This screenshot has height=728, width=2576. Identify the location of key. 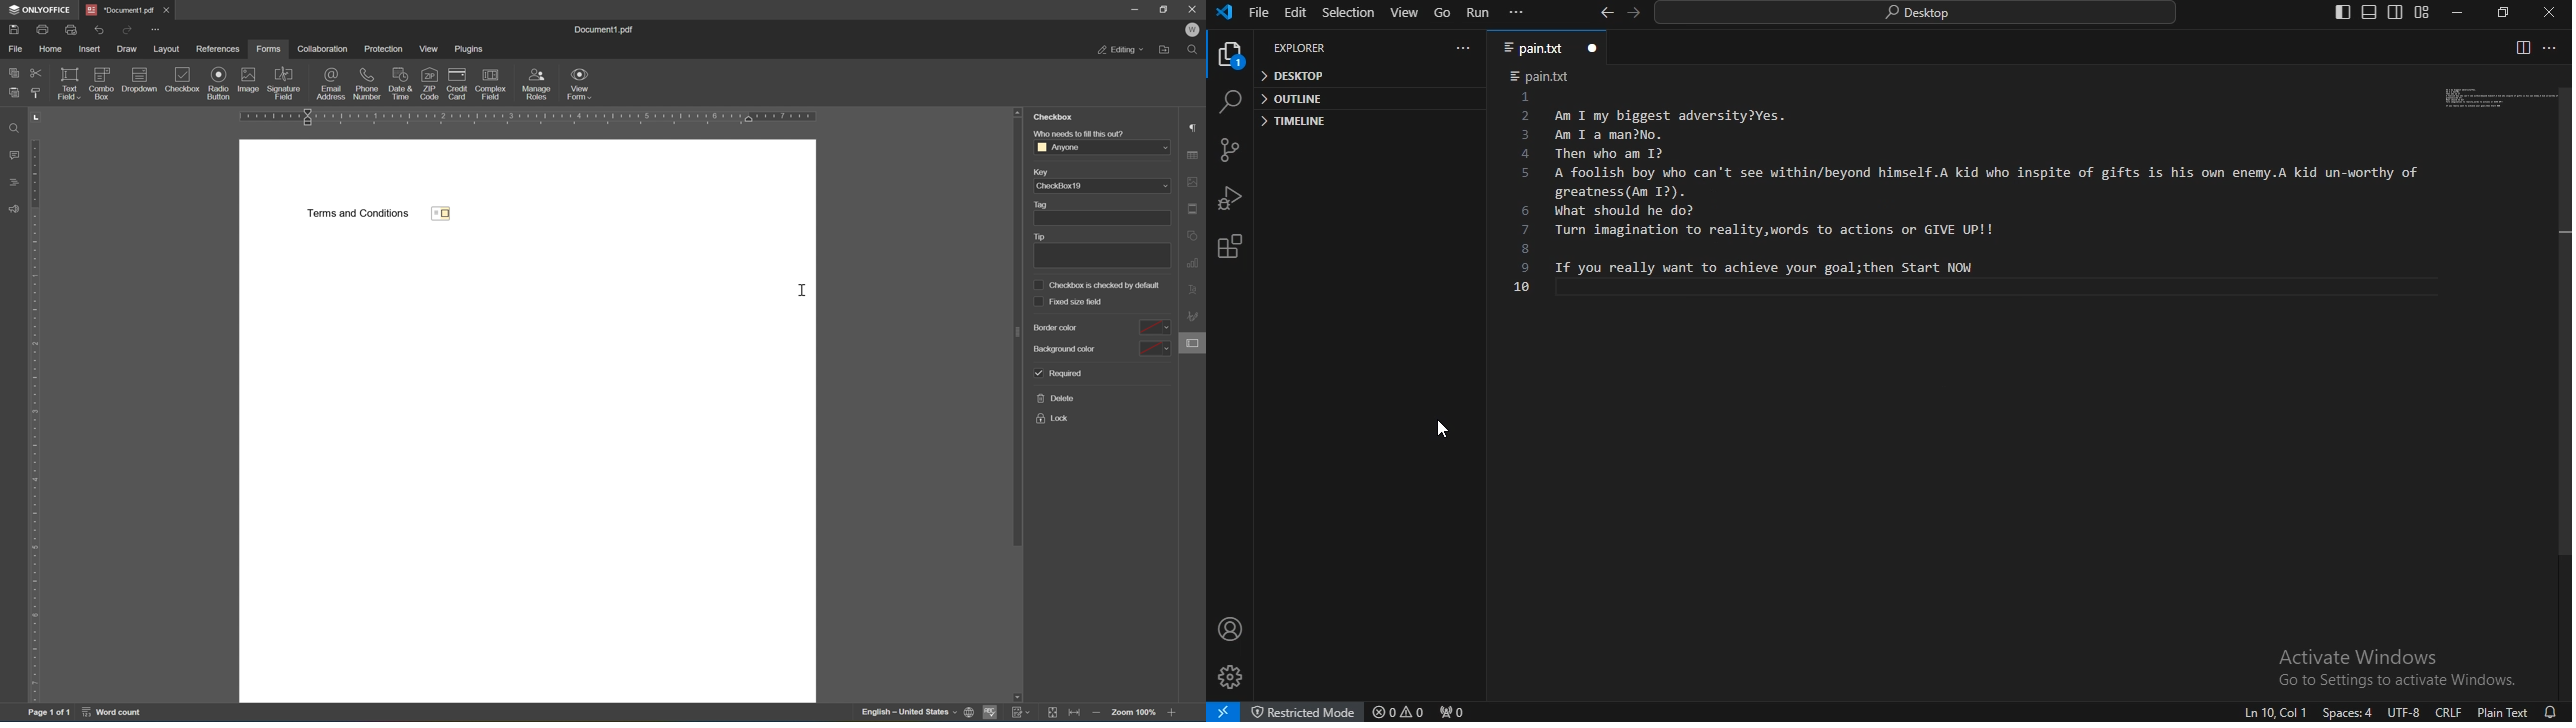
(1042, 171).